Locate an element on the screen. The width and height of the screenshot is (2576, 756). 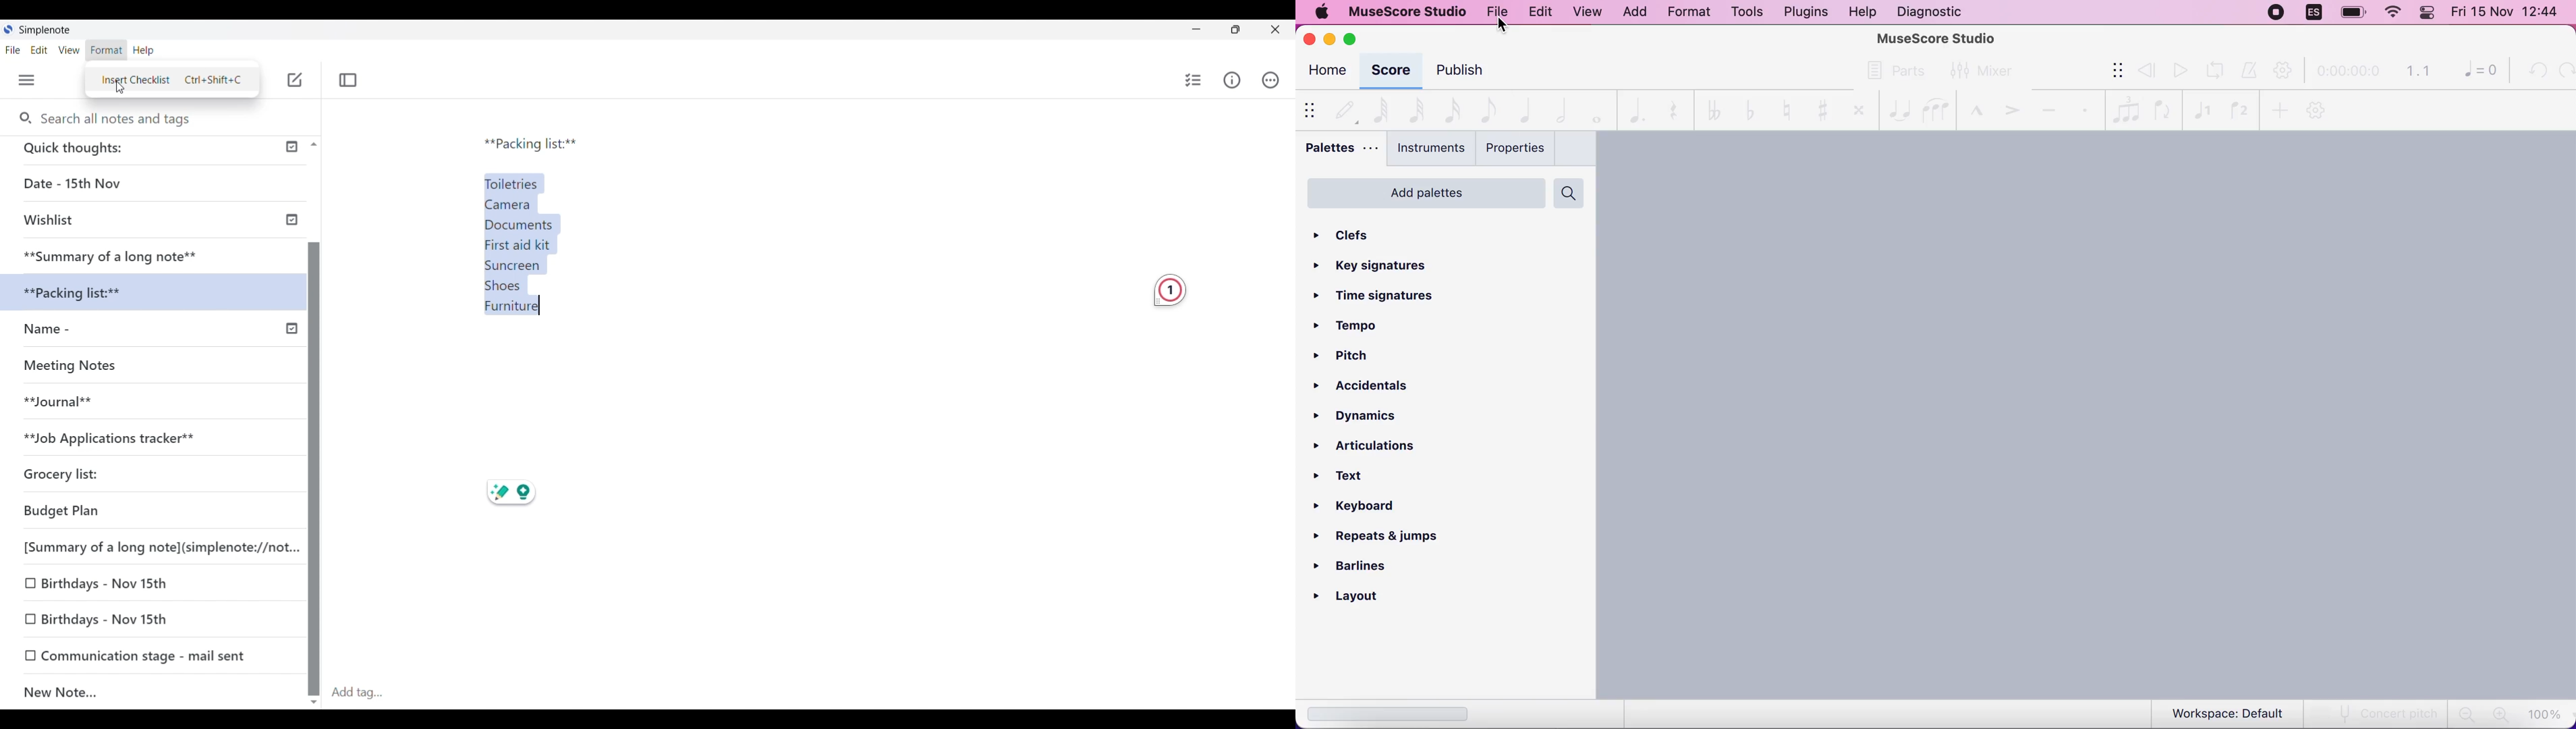
customization tool is located at coordinates (2318, 110).